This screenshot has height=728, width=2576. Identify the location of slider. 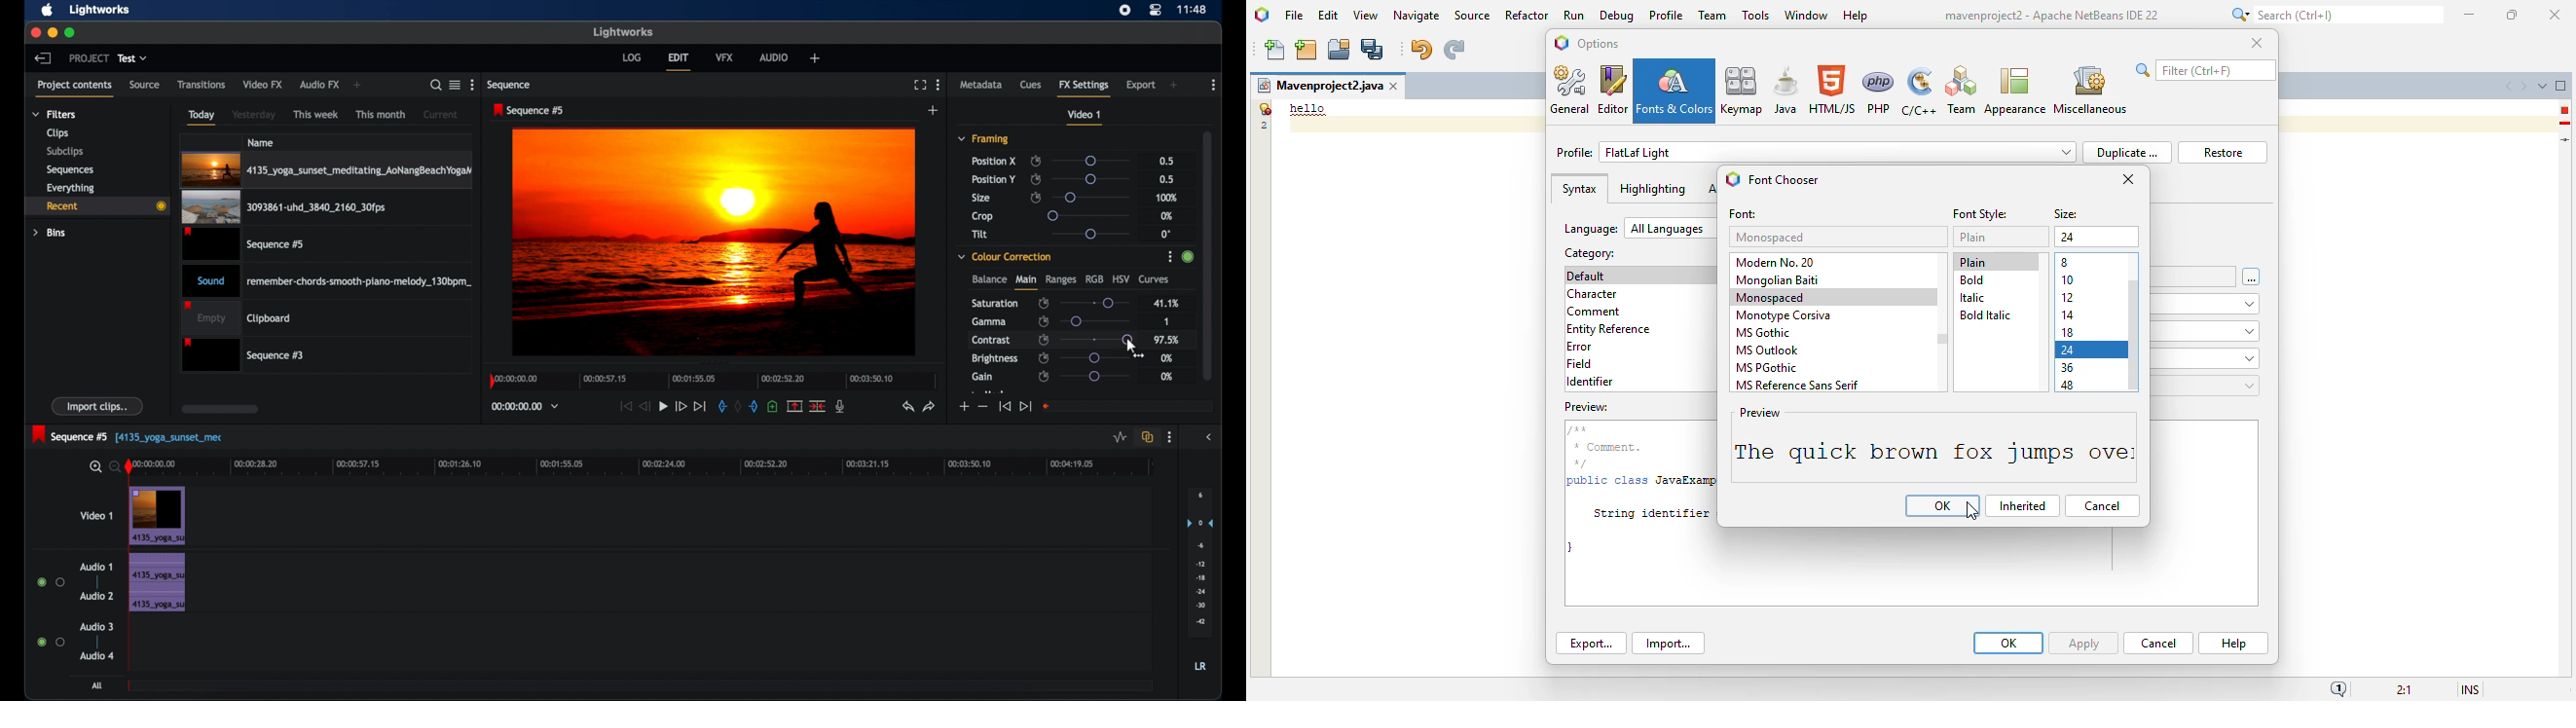
(1099, 321).